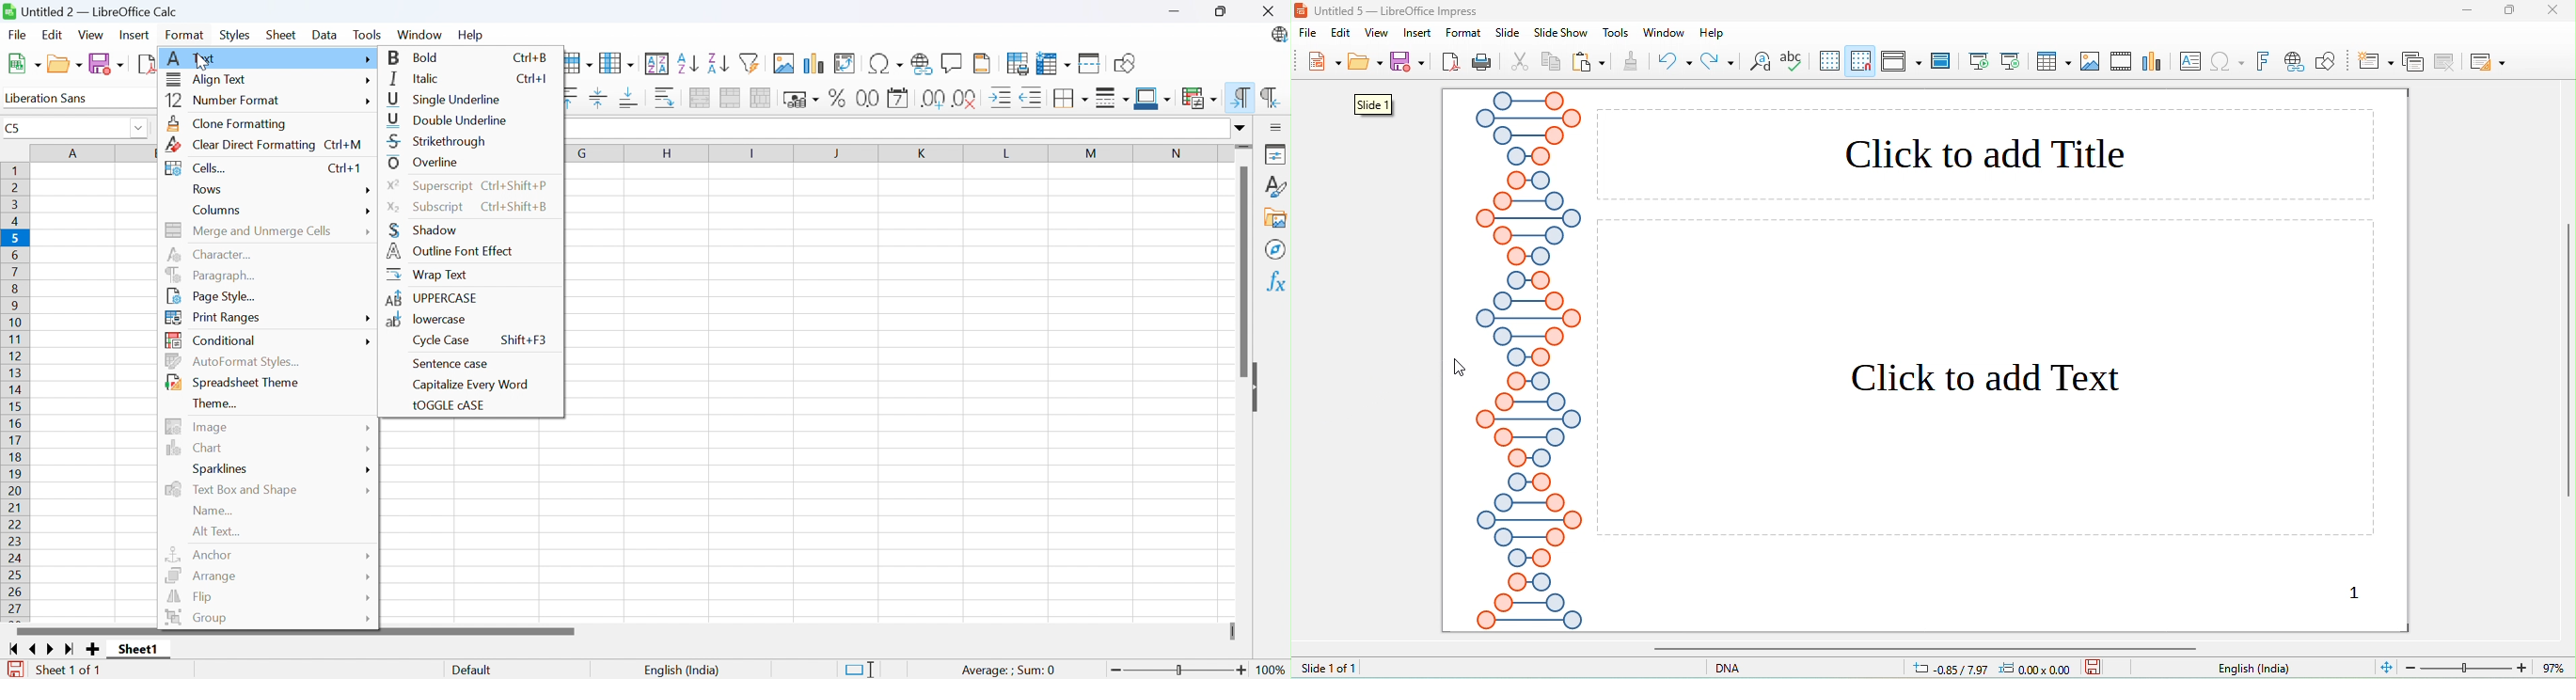  I want to click on Add decimal place, so click(935, 100).